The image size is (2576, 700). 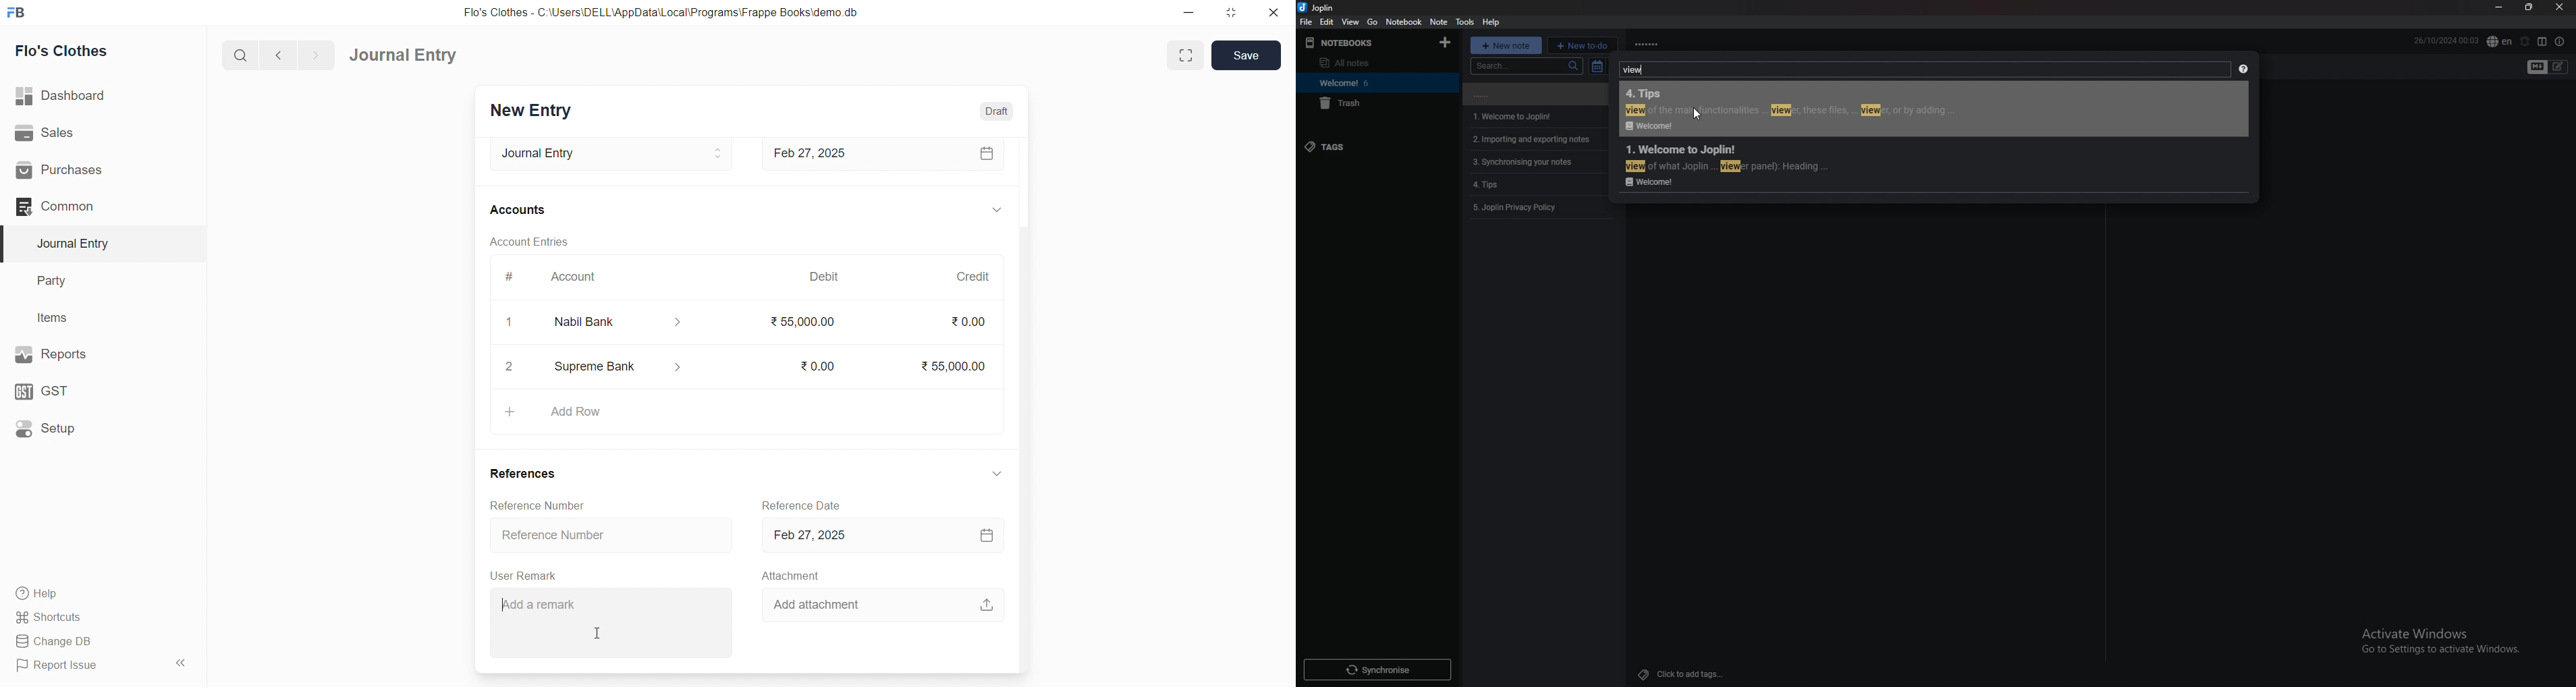 What do you see at coordinates (1467, 21) in the screenshot?
I see `tools` at bounding box center [1467, 21].